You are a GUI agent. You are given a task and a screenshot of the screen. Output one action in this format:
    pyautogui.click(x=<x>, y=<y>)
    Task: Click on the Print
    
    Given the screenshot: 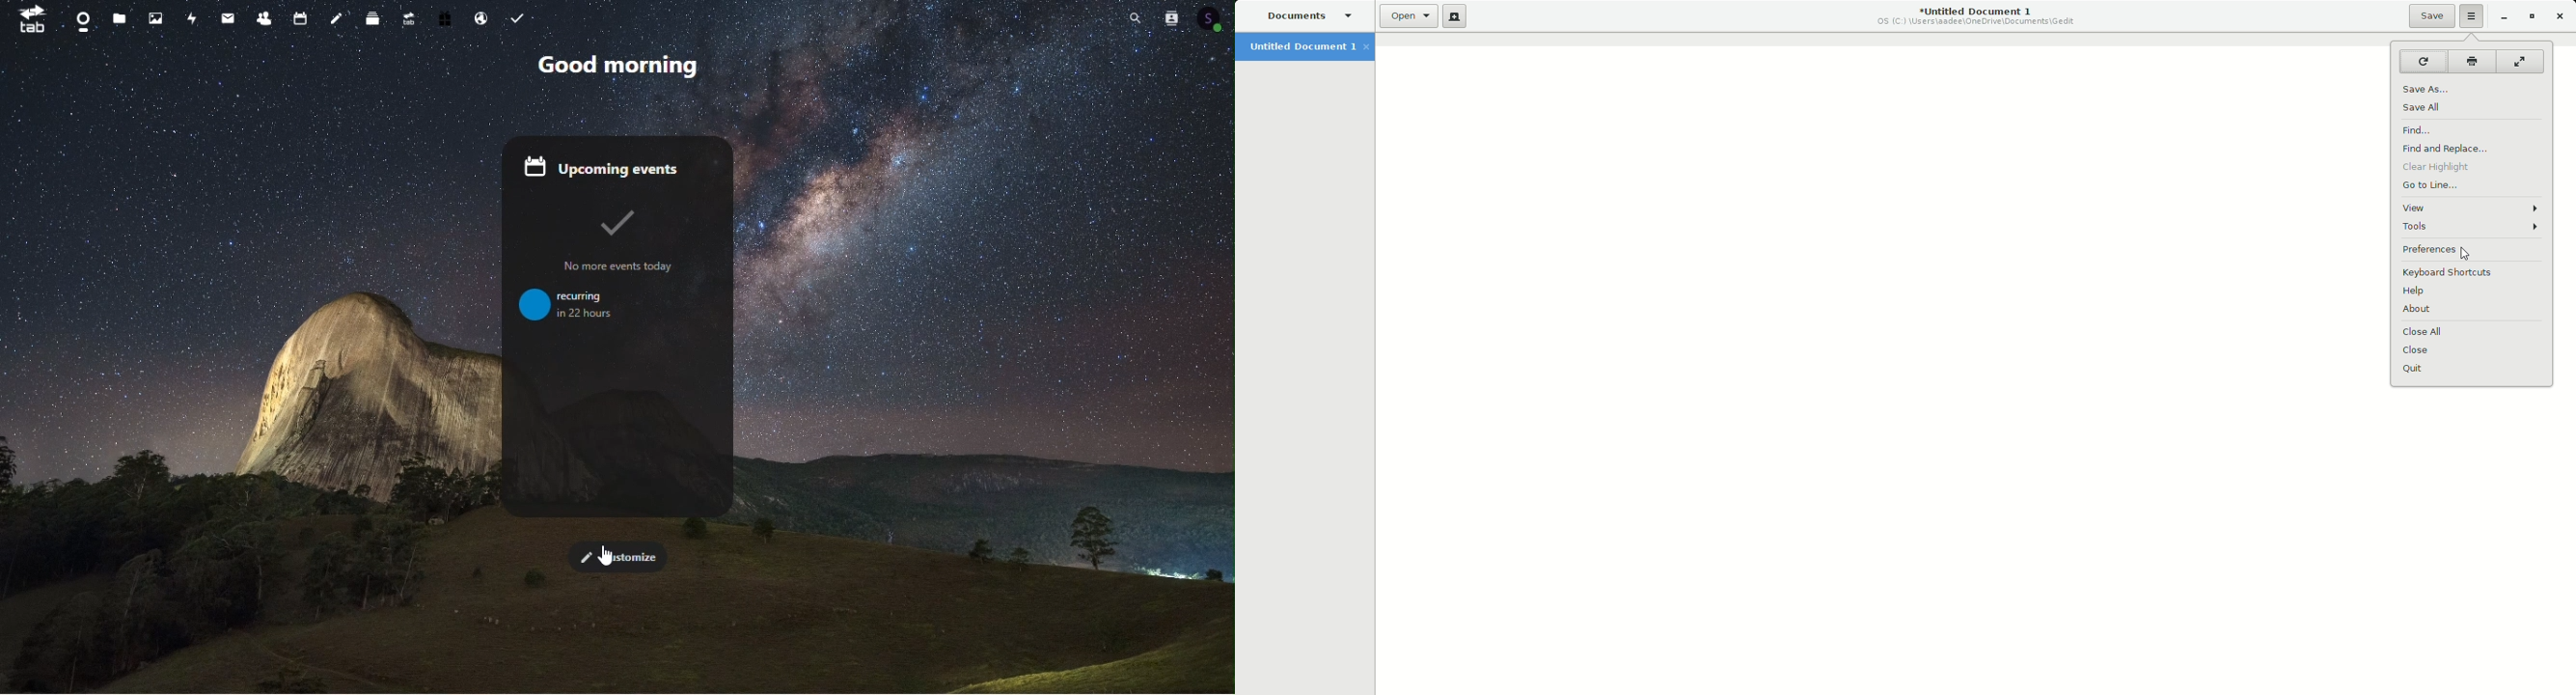 What is the action you would take?
    pyautogui.click(x=2470, y=61)
    